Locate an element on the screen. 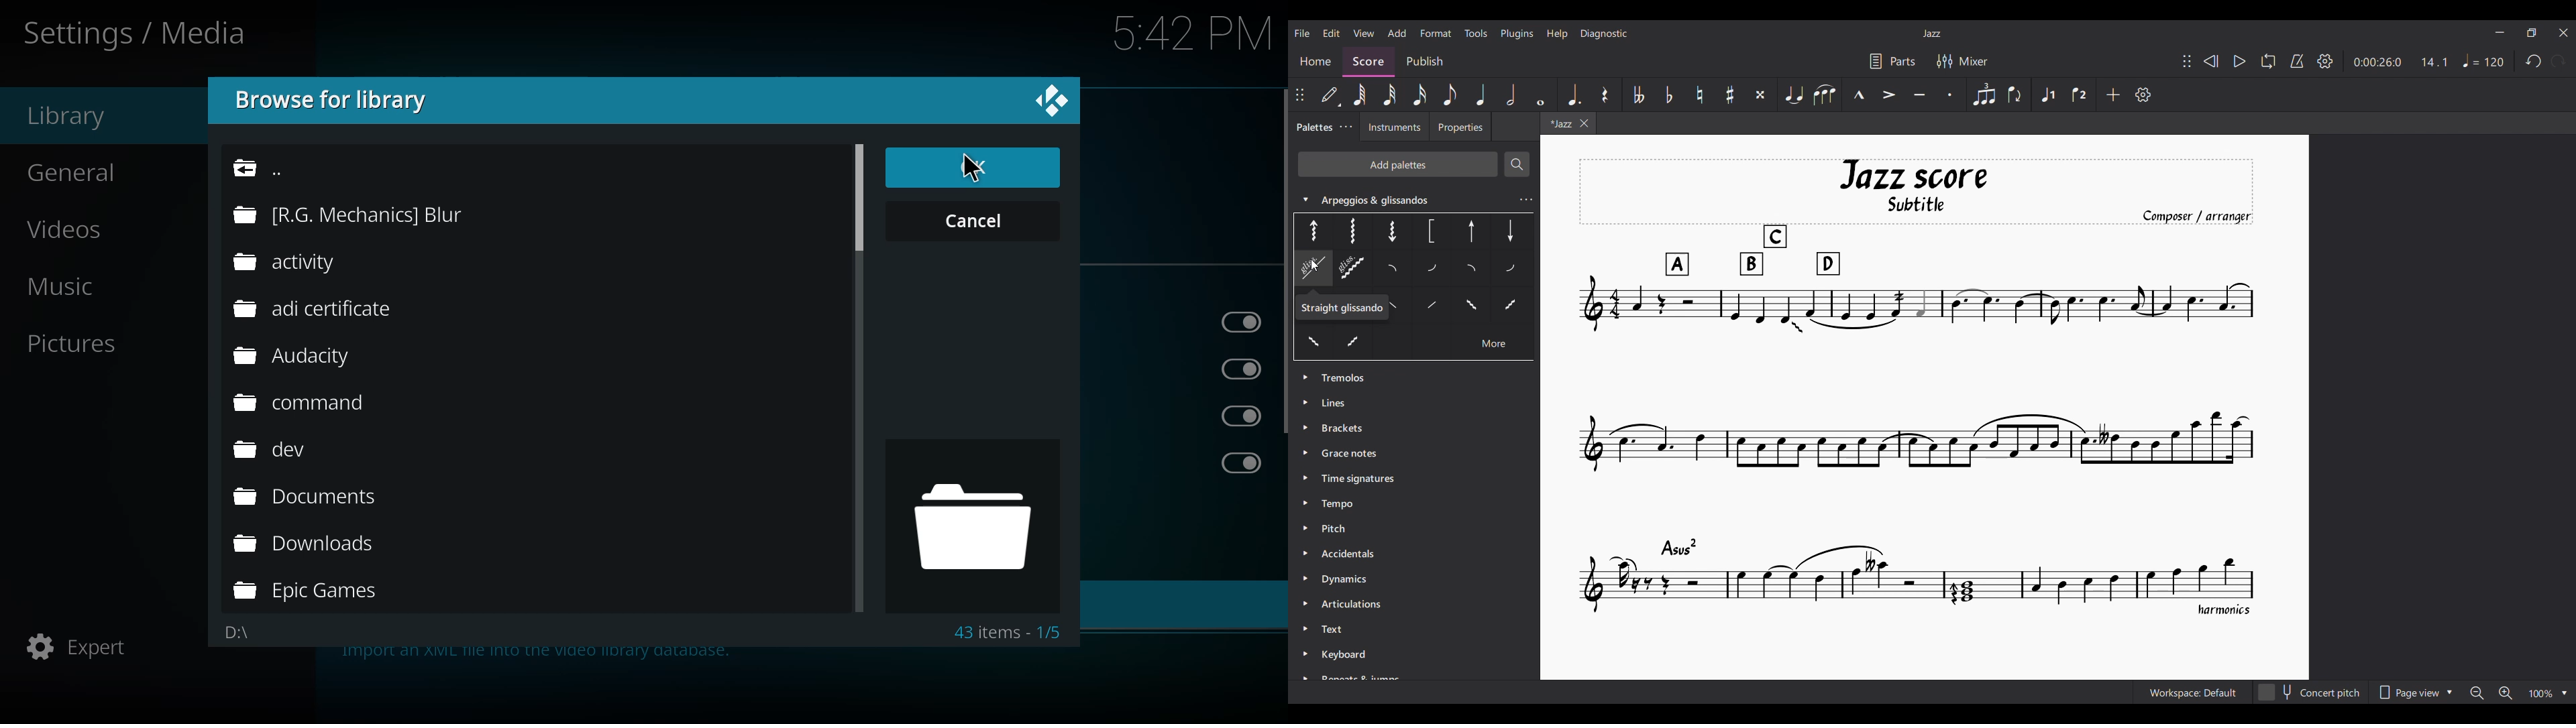 This screenshot has width=2576, height=728. folder is located at coordinates (276, 449).